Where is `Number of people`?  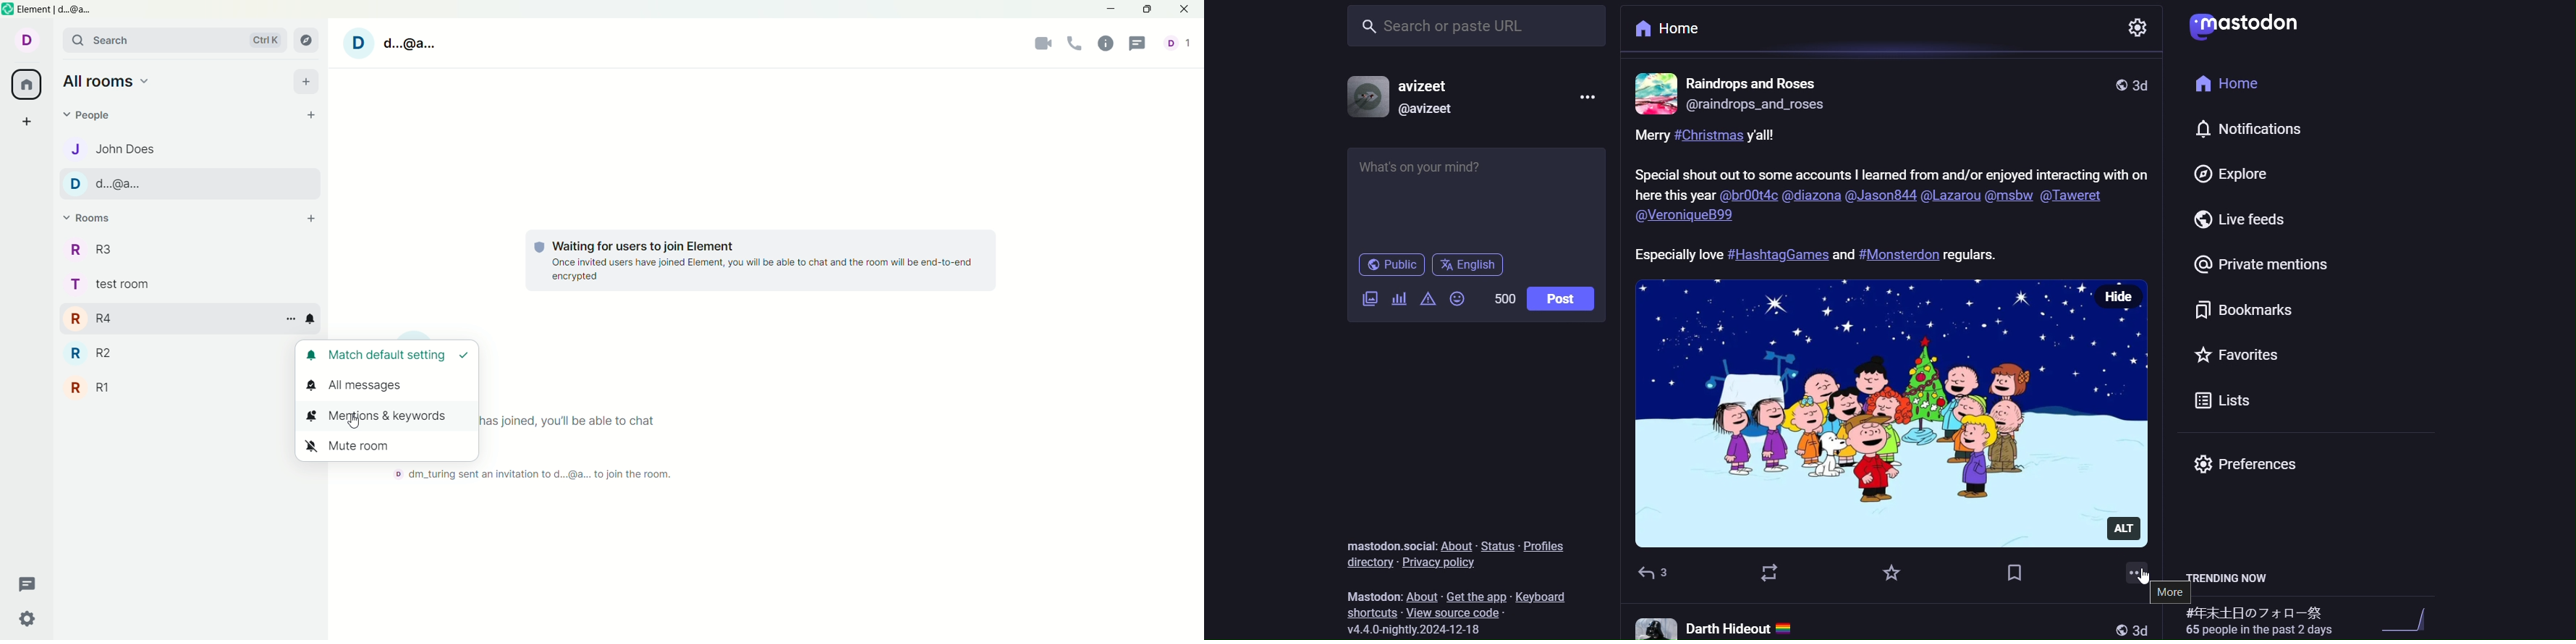 Number of people is located at coordinates (1182, 43).